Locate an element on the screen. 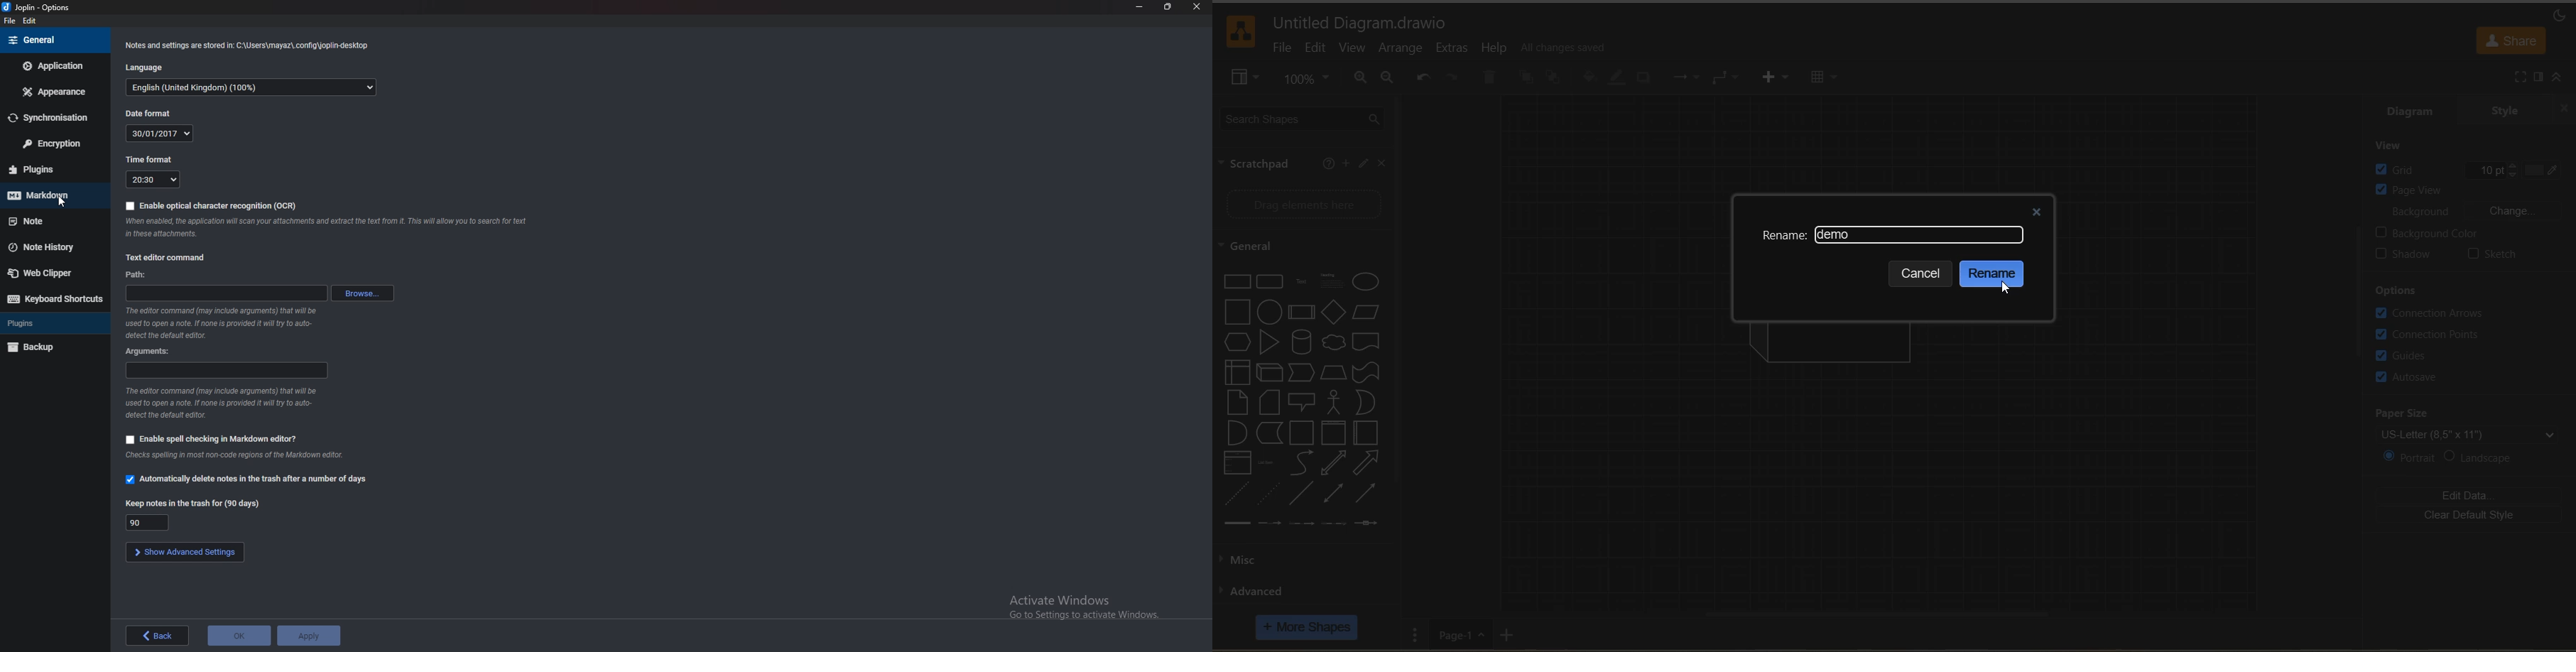 The image size is (2576, 672). General is located at coordinates (52, 40).